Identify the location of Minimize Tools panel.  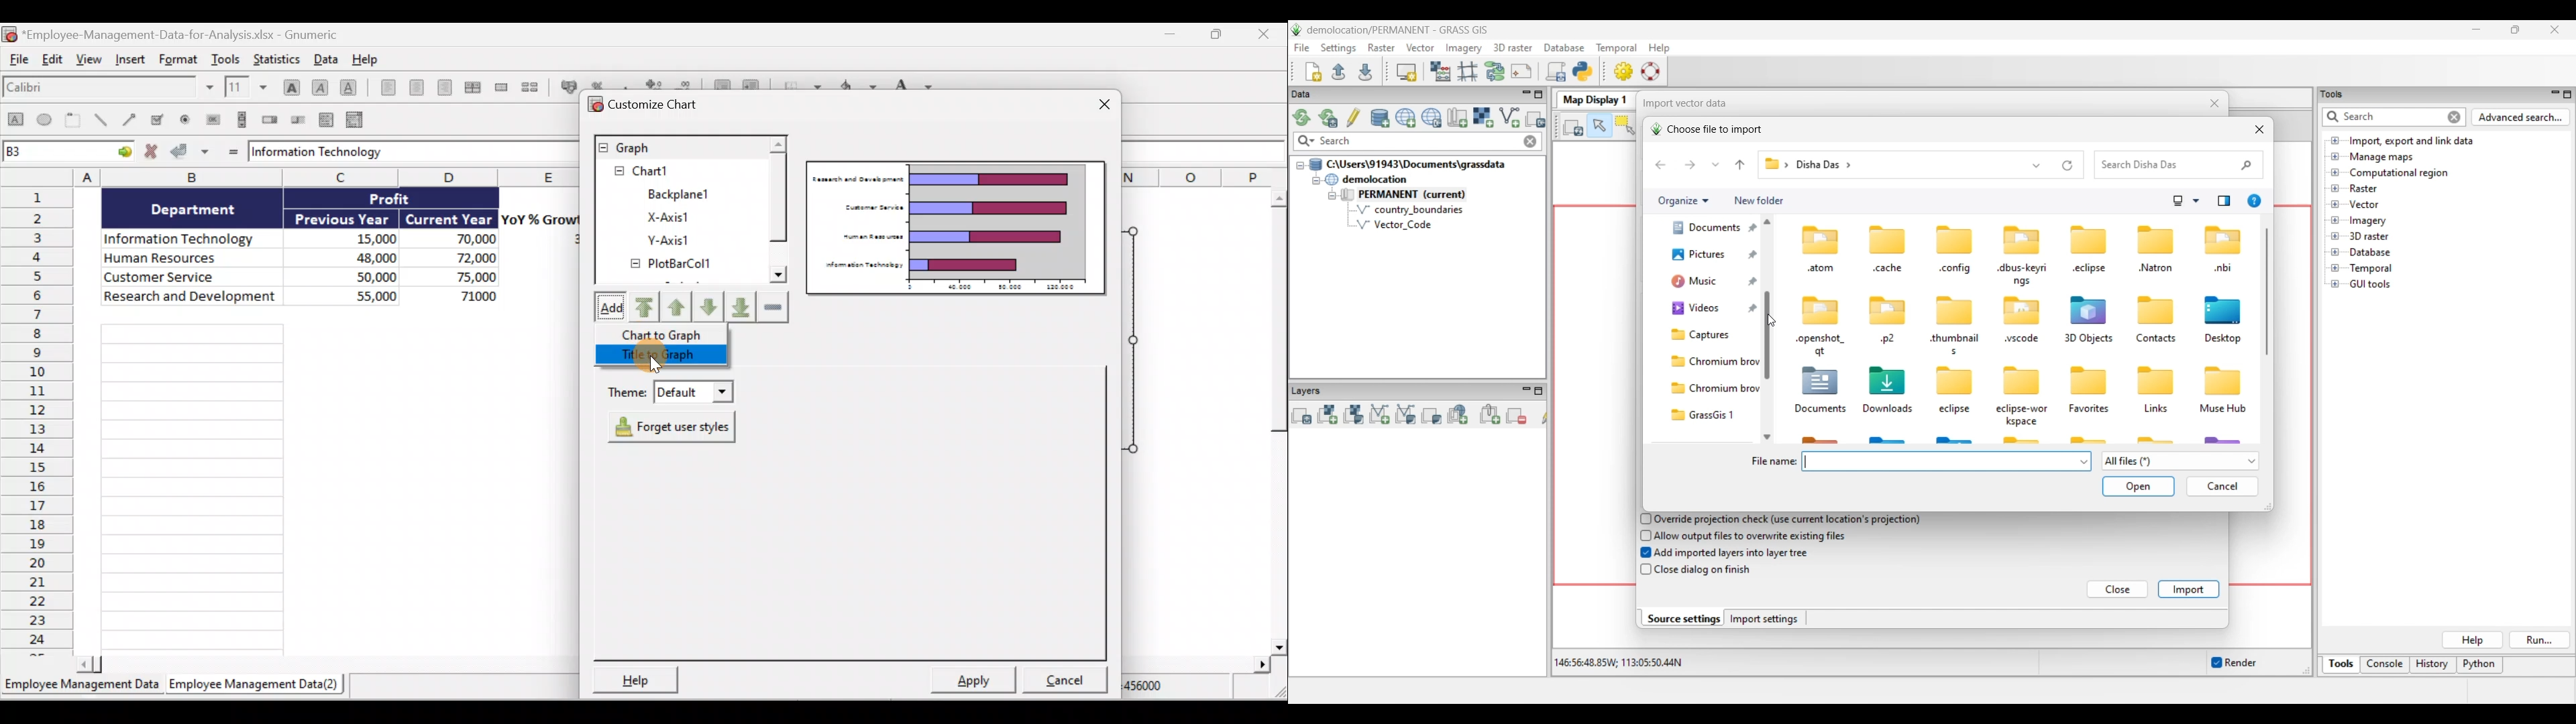
(2553, 94).